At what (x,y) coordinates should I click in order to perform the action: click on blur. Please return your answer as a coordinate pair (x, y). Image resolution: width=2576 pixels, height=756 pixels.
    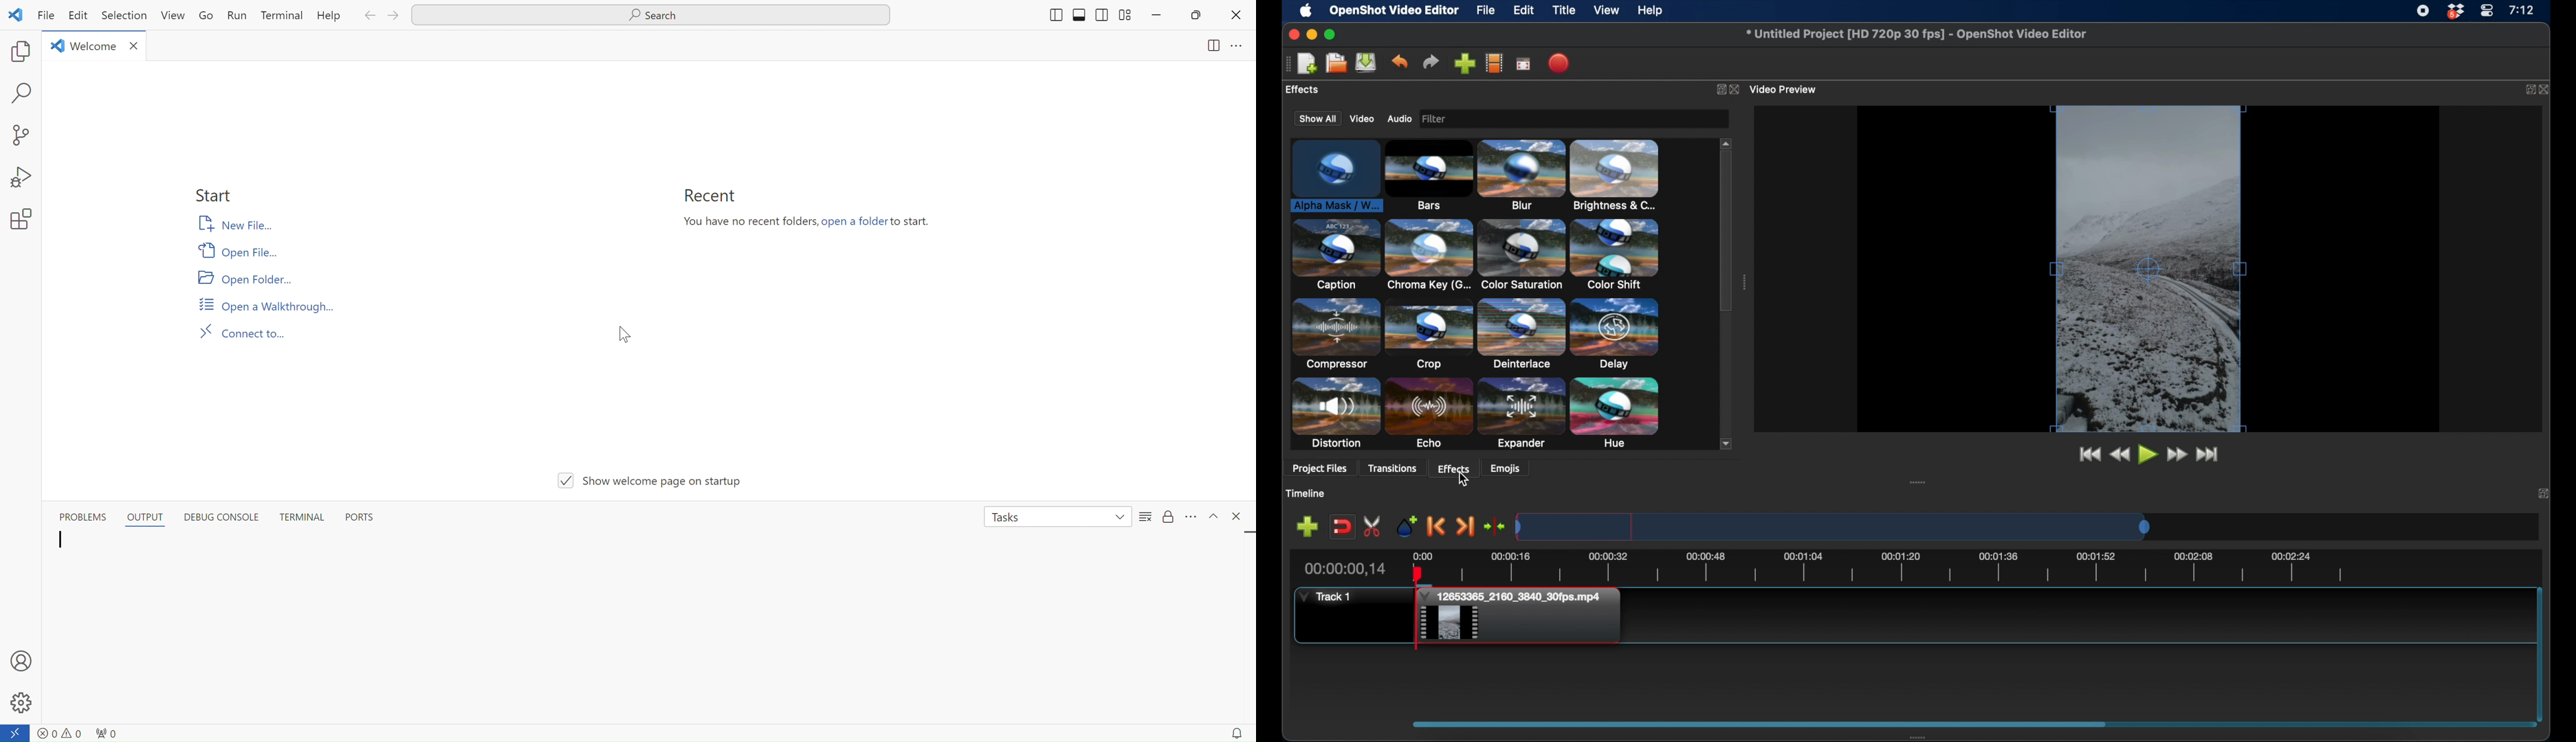
    Looking at the image, I should click on (1521, 174).